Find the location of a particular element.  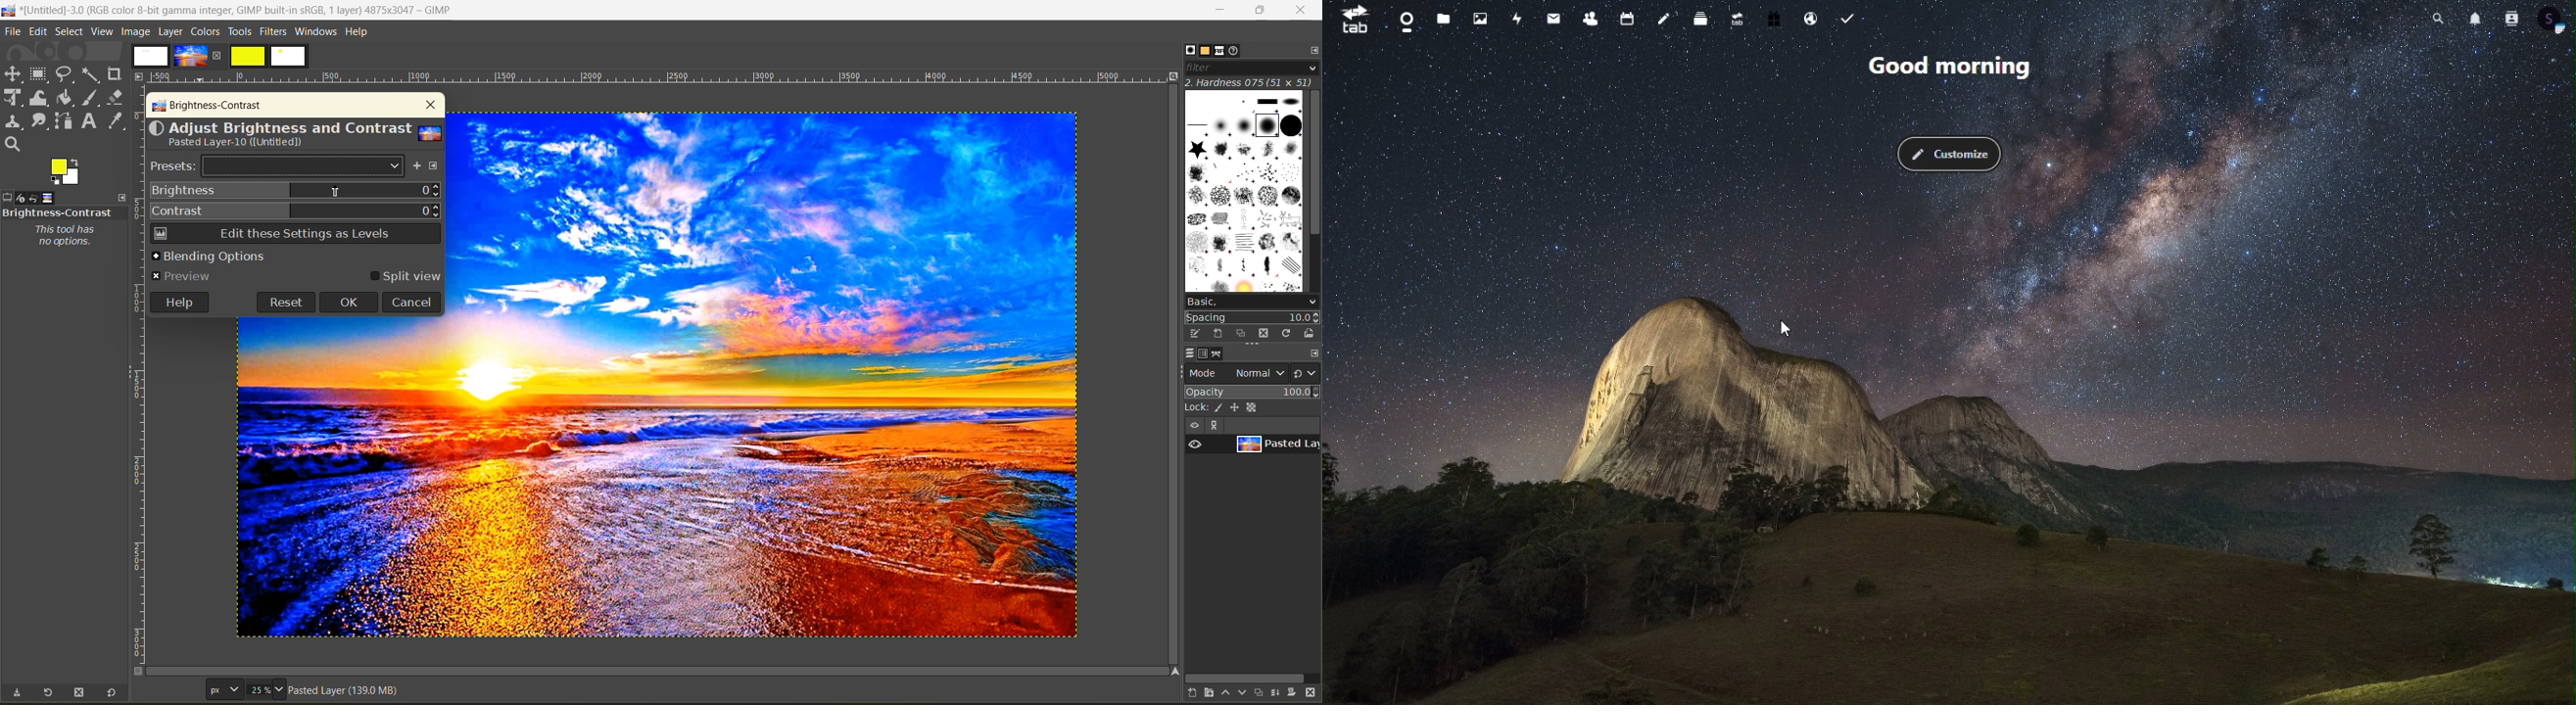

raise this layer is located at coordinates (1230, 695).